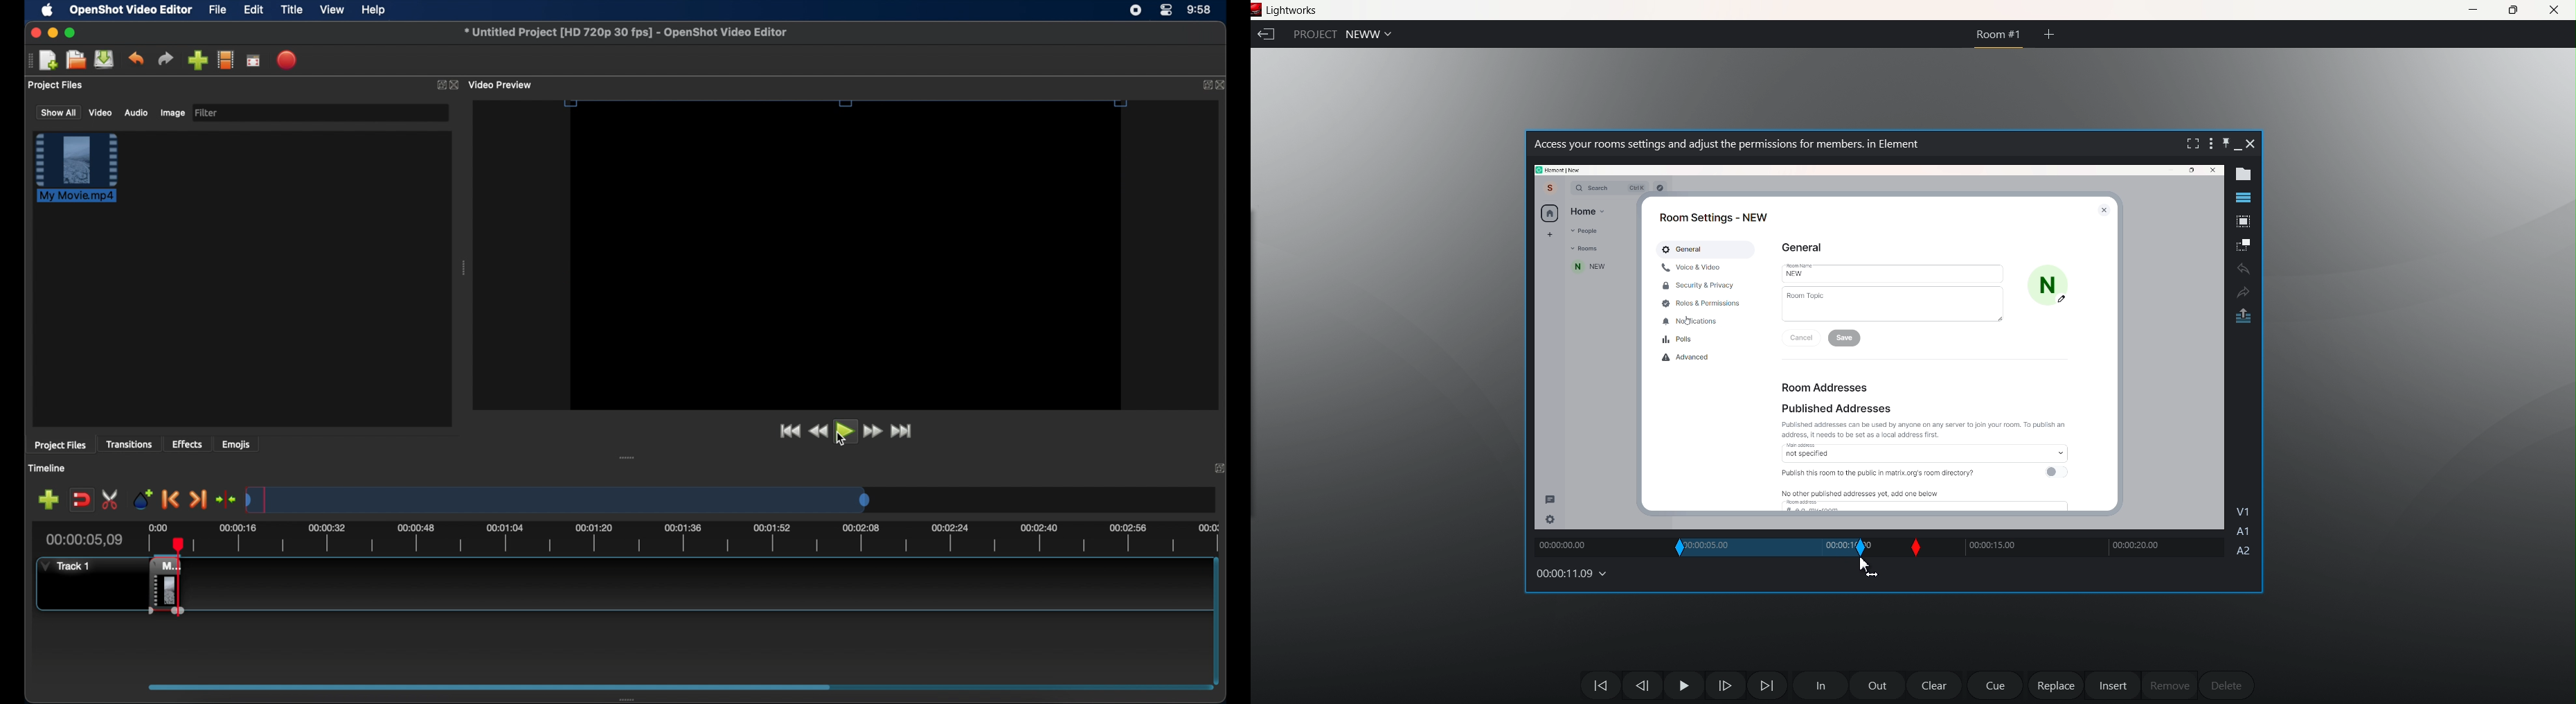 This screenshot has width=2576, height=728. I want to click on minimize, so click(2474, 9).